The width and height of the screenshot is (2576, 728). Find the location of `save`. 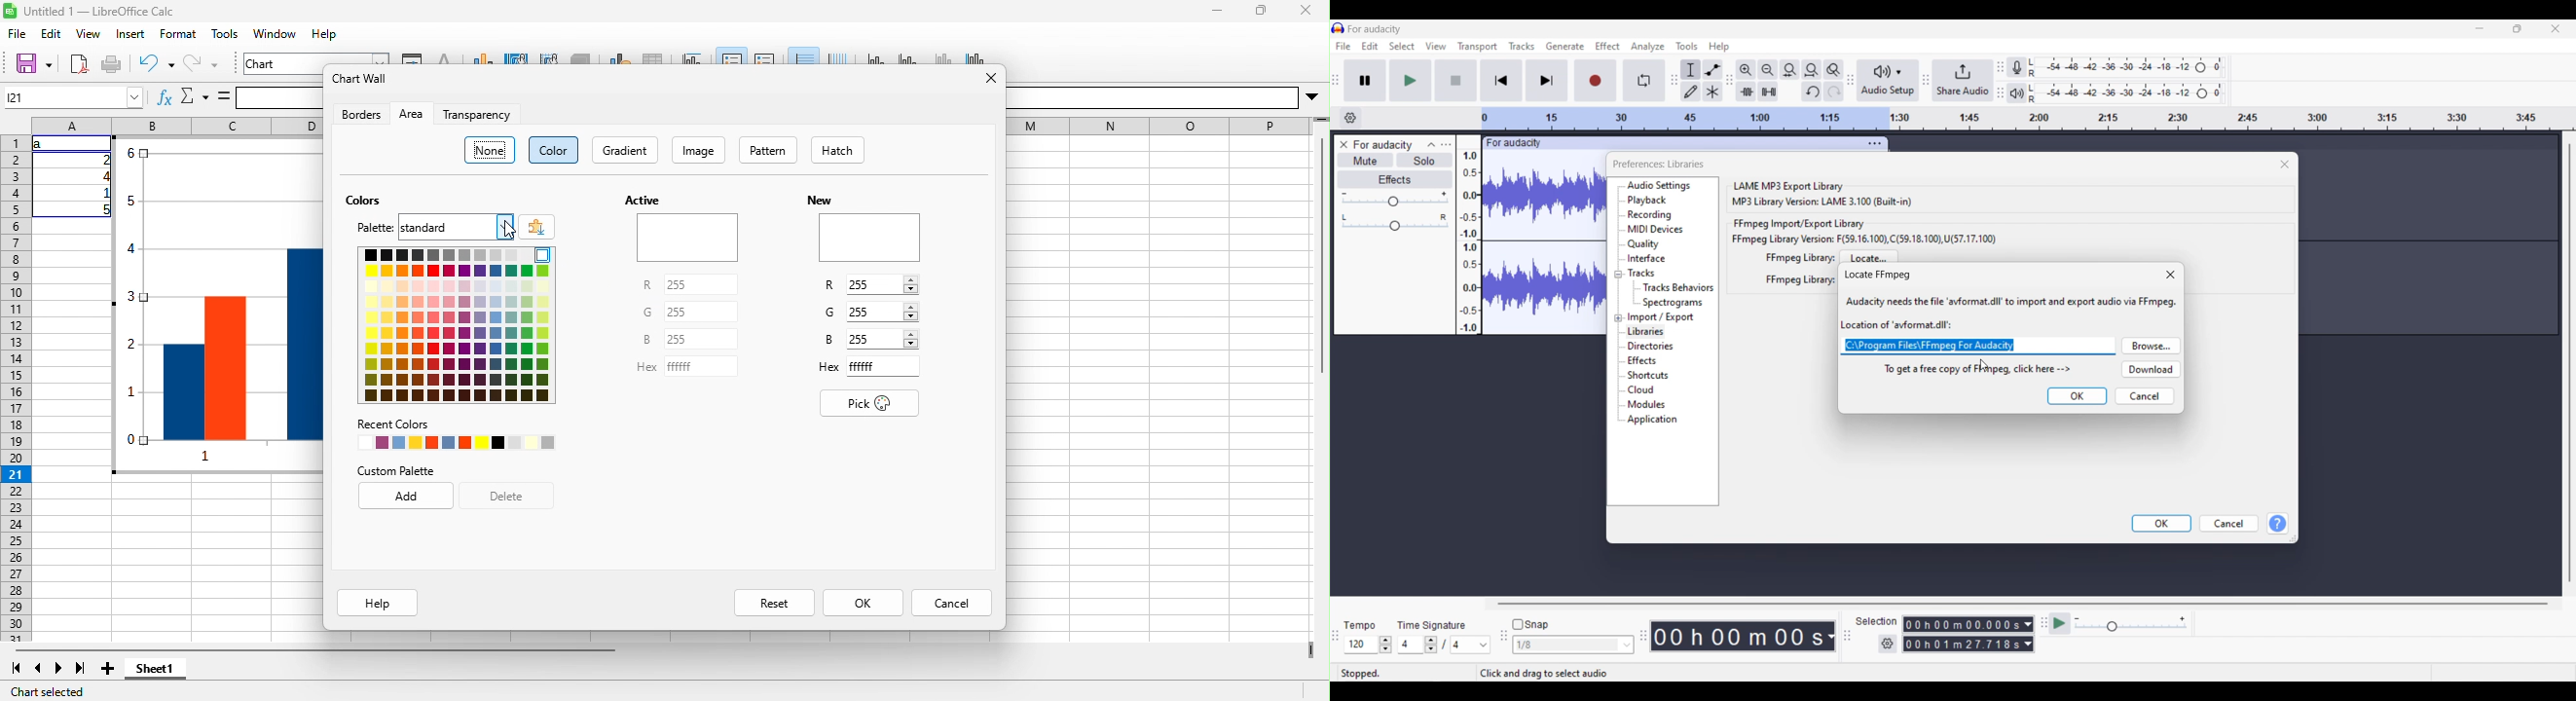

save is located at coordinates (33, 64).